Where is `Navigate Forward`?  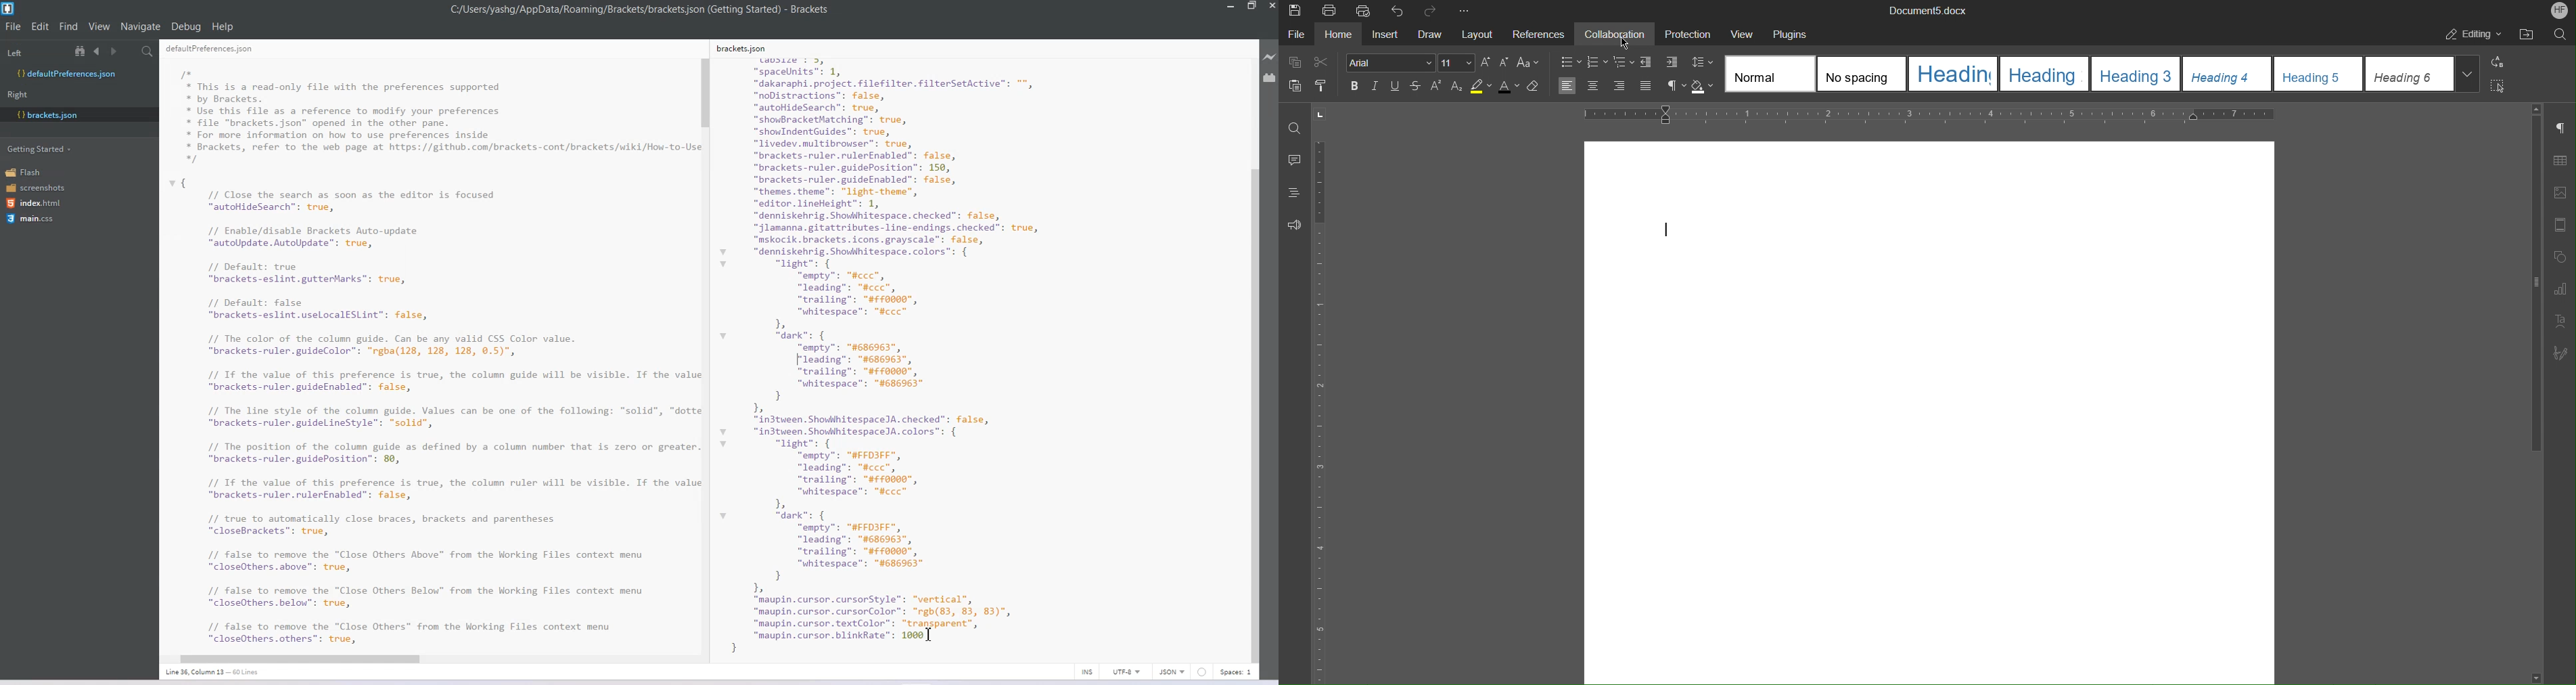
Navigate Forward is located at coordinates (115, 52).